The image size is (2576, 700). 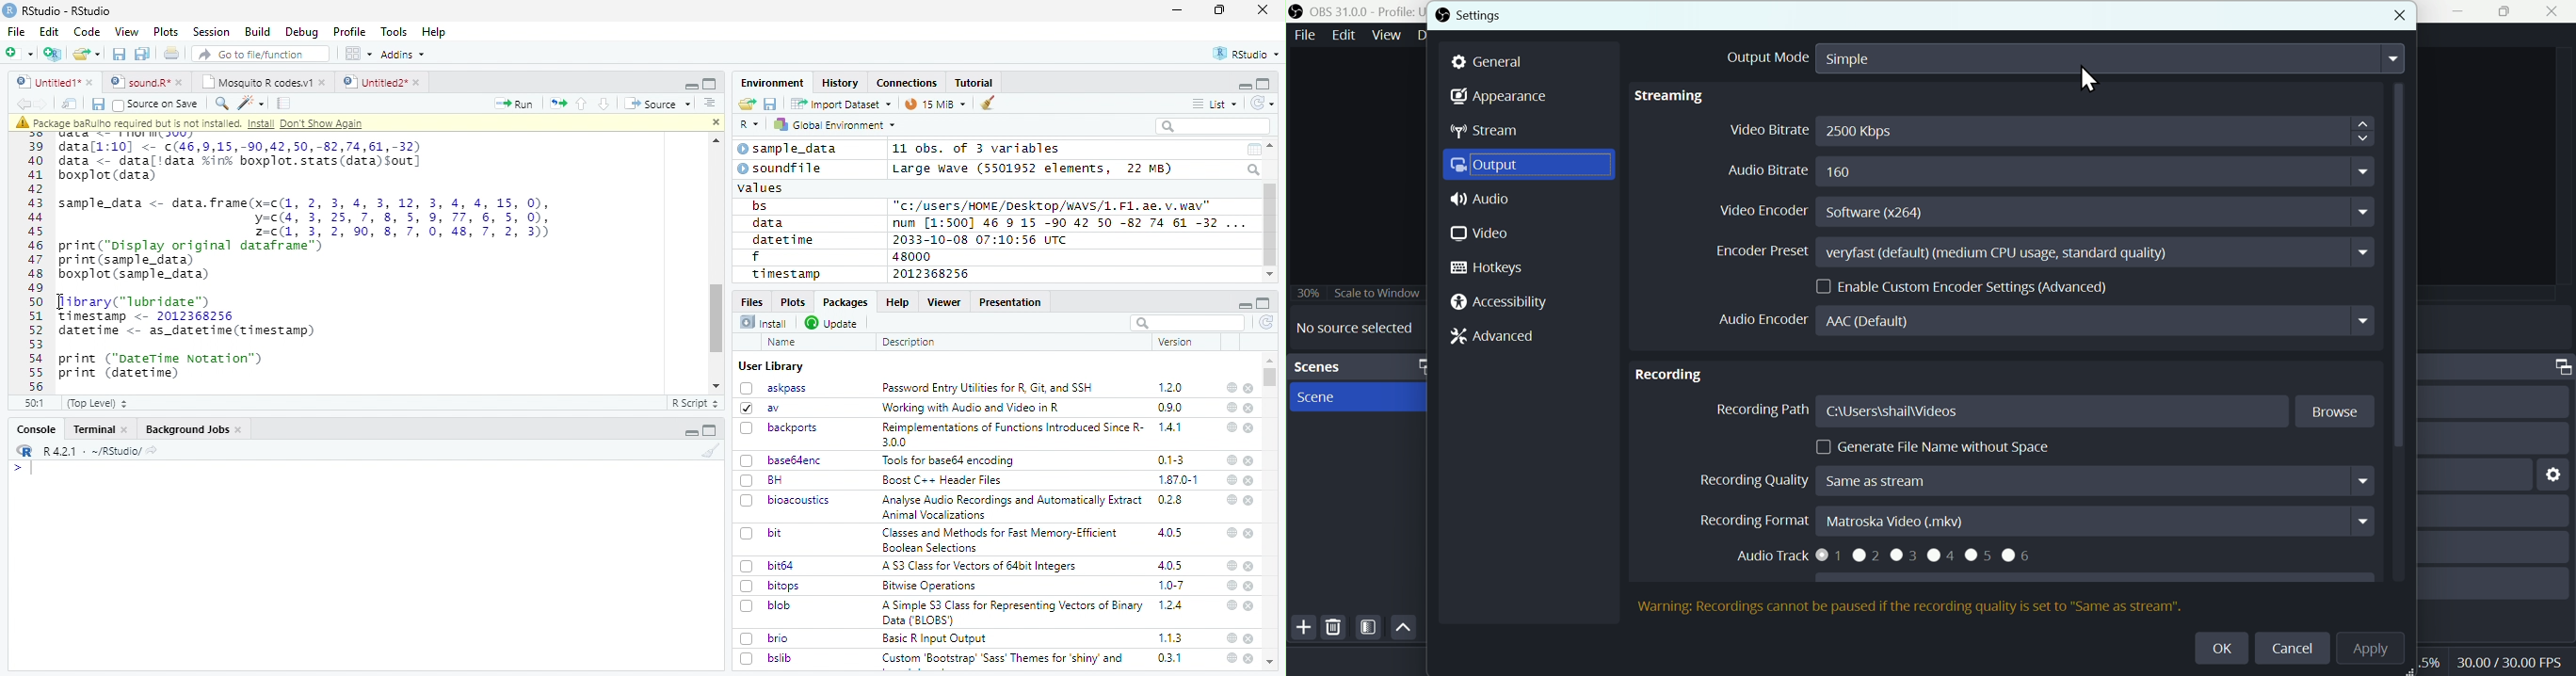 I want to click on Go to file/function, so click(x=262, y=54).